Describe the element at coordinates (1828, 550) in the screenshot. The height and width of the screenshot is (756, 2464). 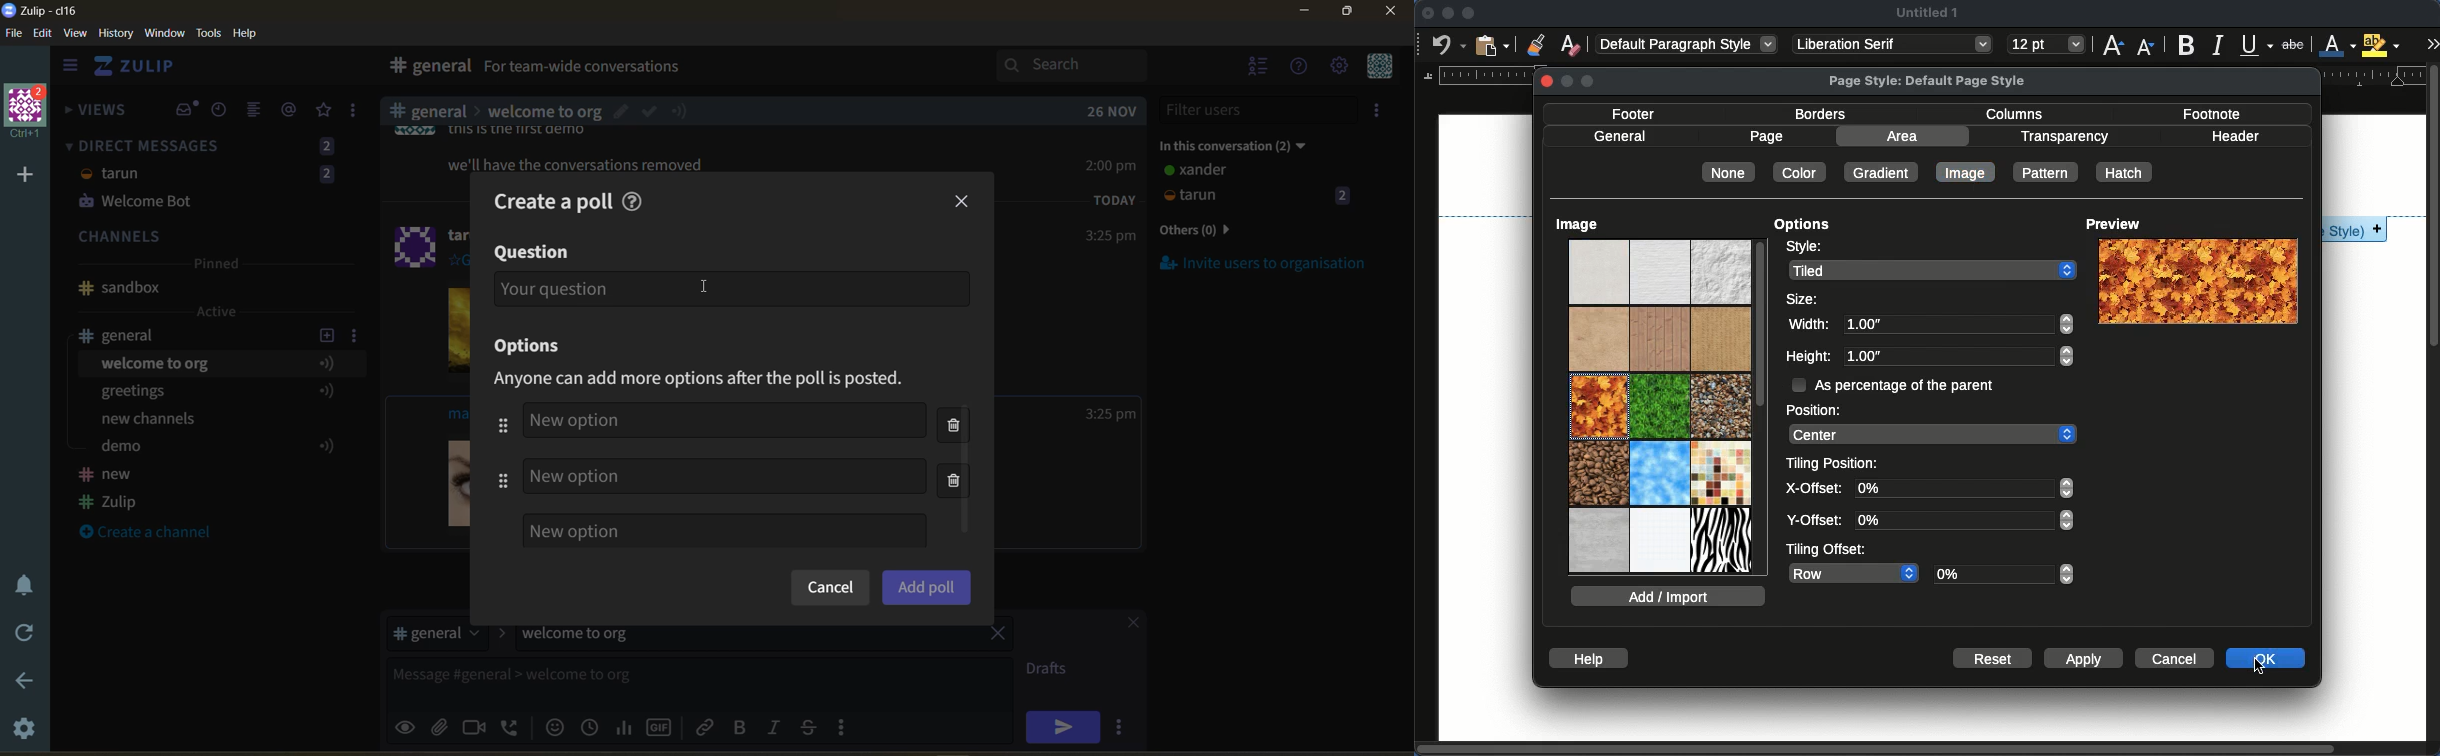
I see `tiling offset:` at that location.